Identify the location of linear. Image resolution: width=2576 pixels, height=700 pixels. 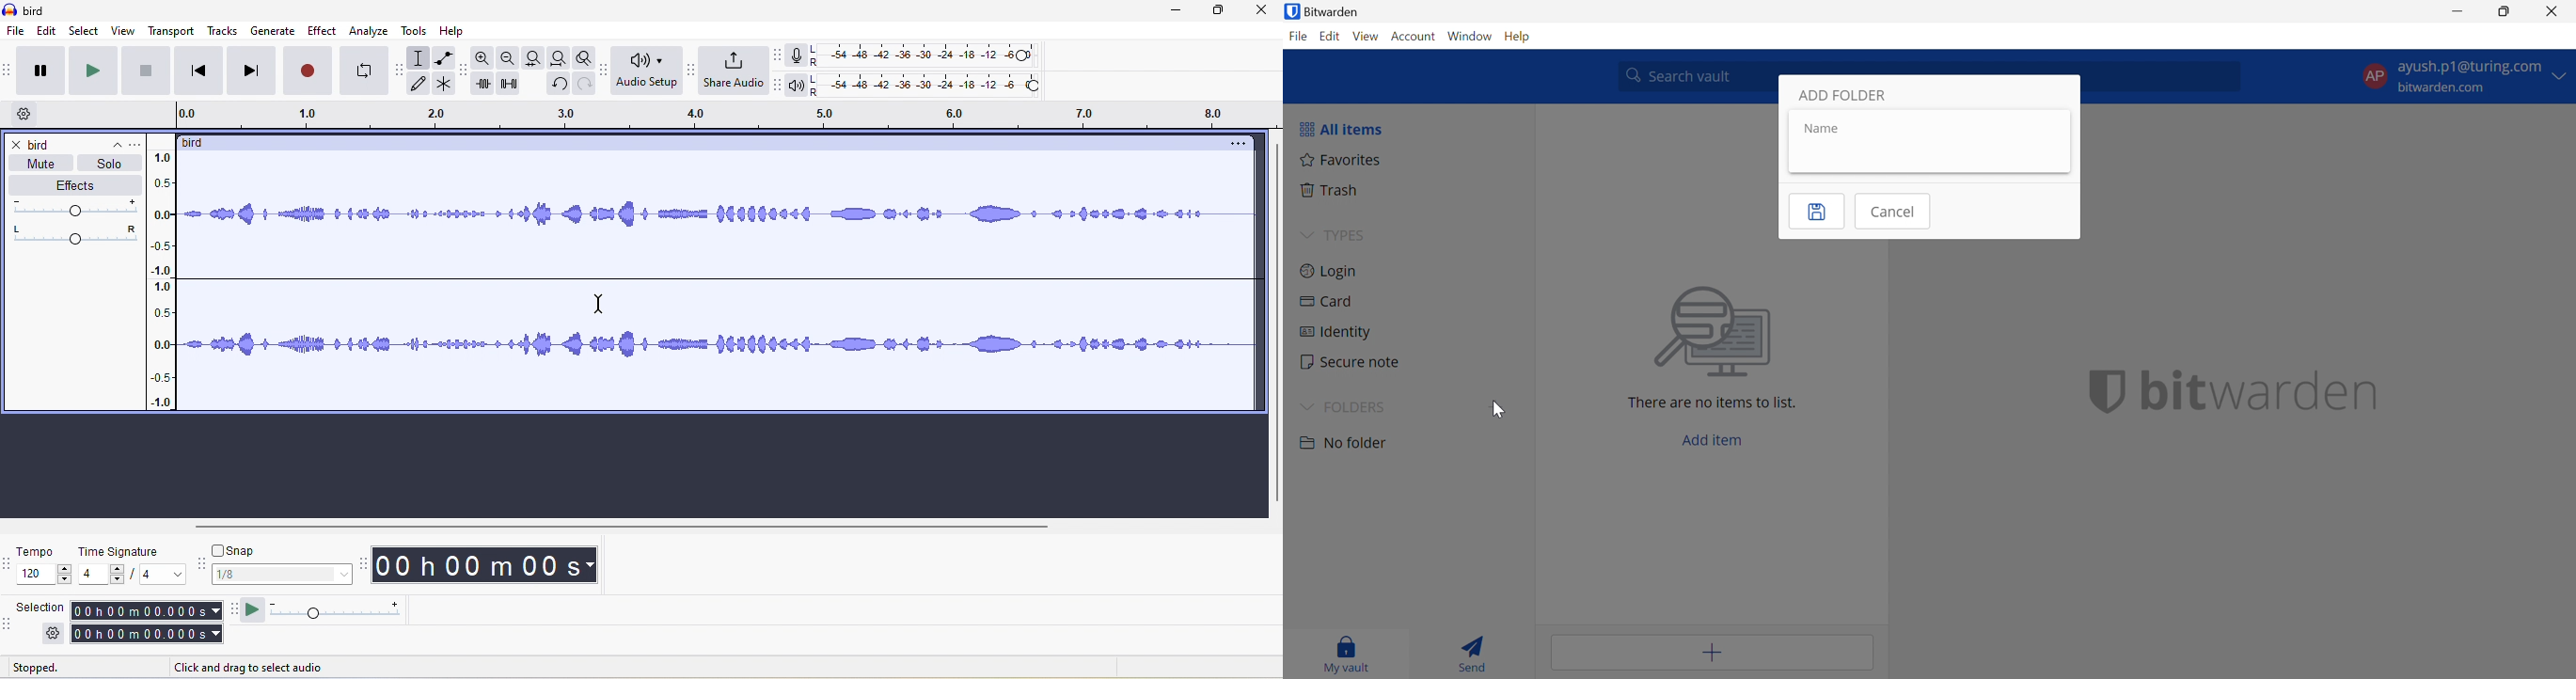
(168, 282).